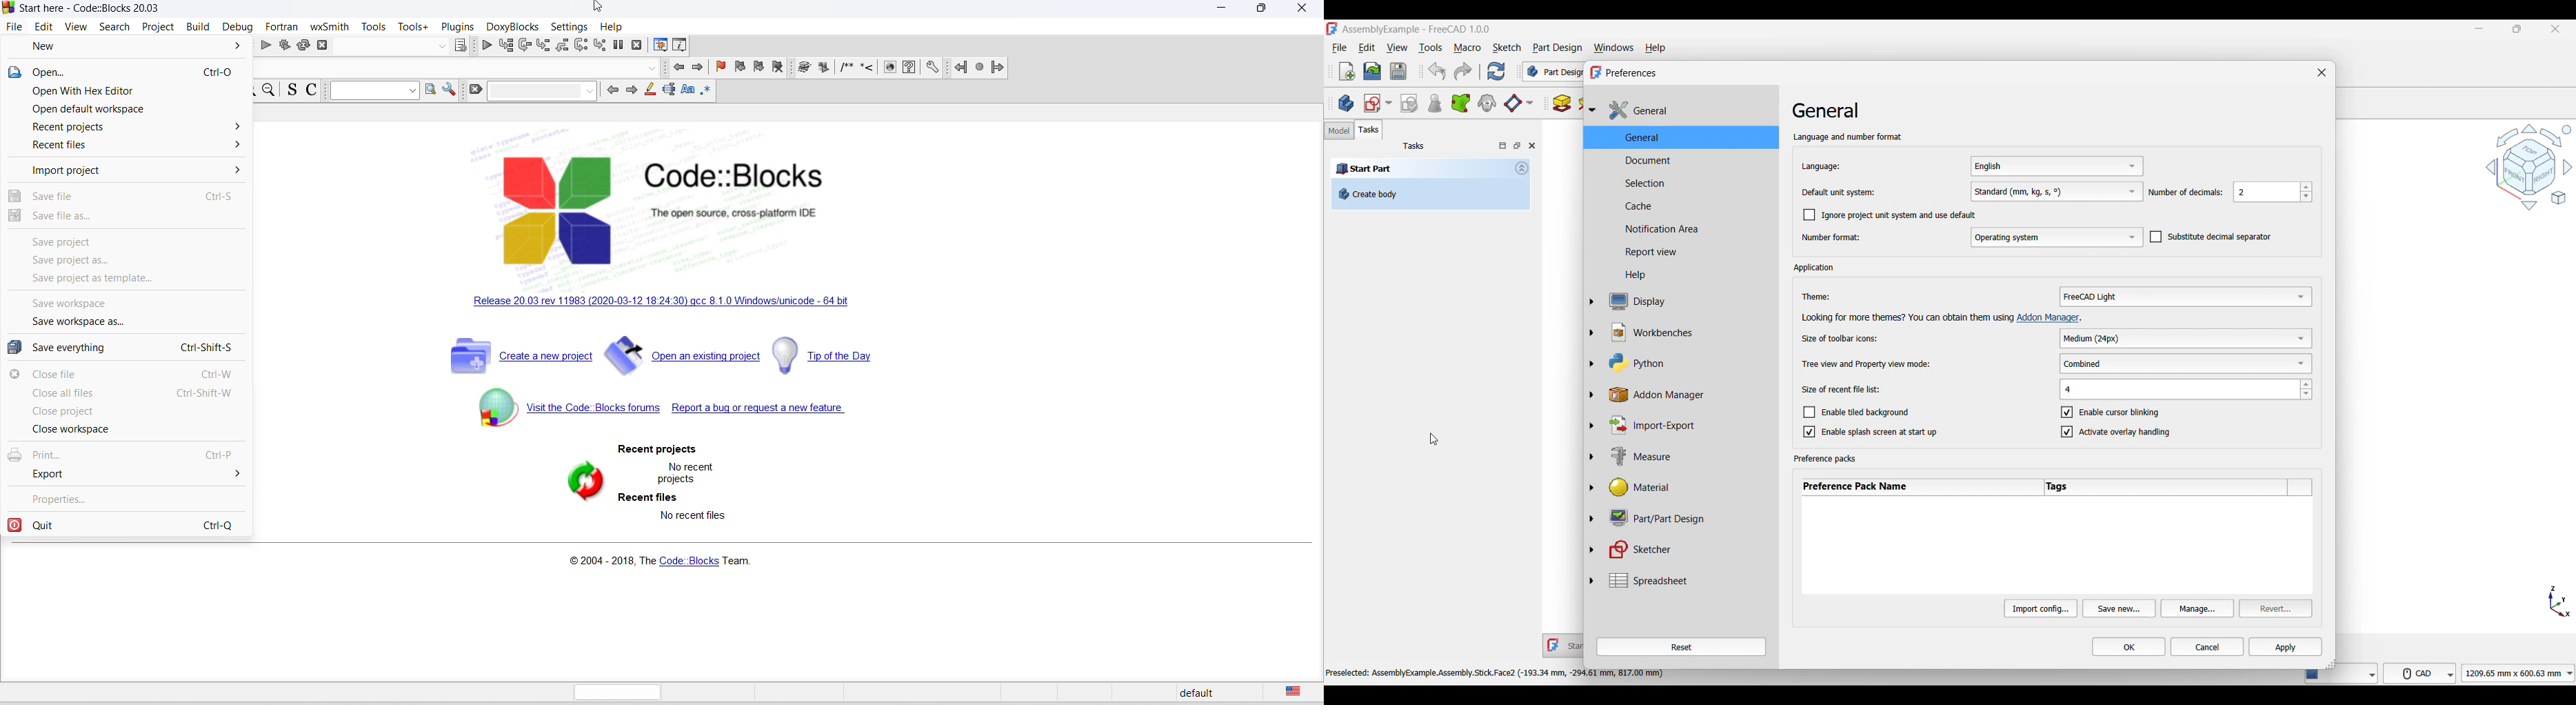  What do you see at coordinates (1614, 48) in the screenshot?
I see `Windows menu` at bounding box center [1614, 48].